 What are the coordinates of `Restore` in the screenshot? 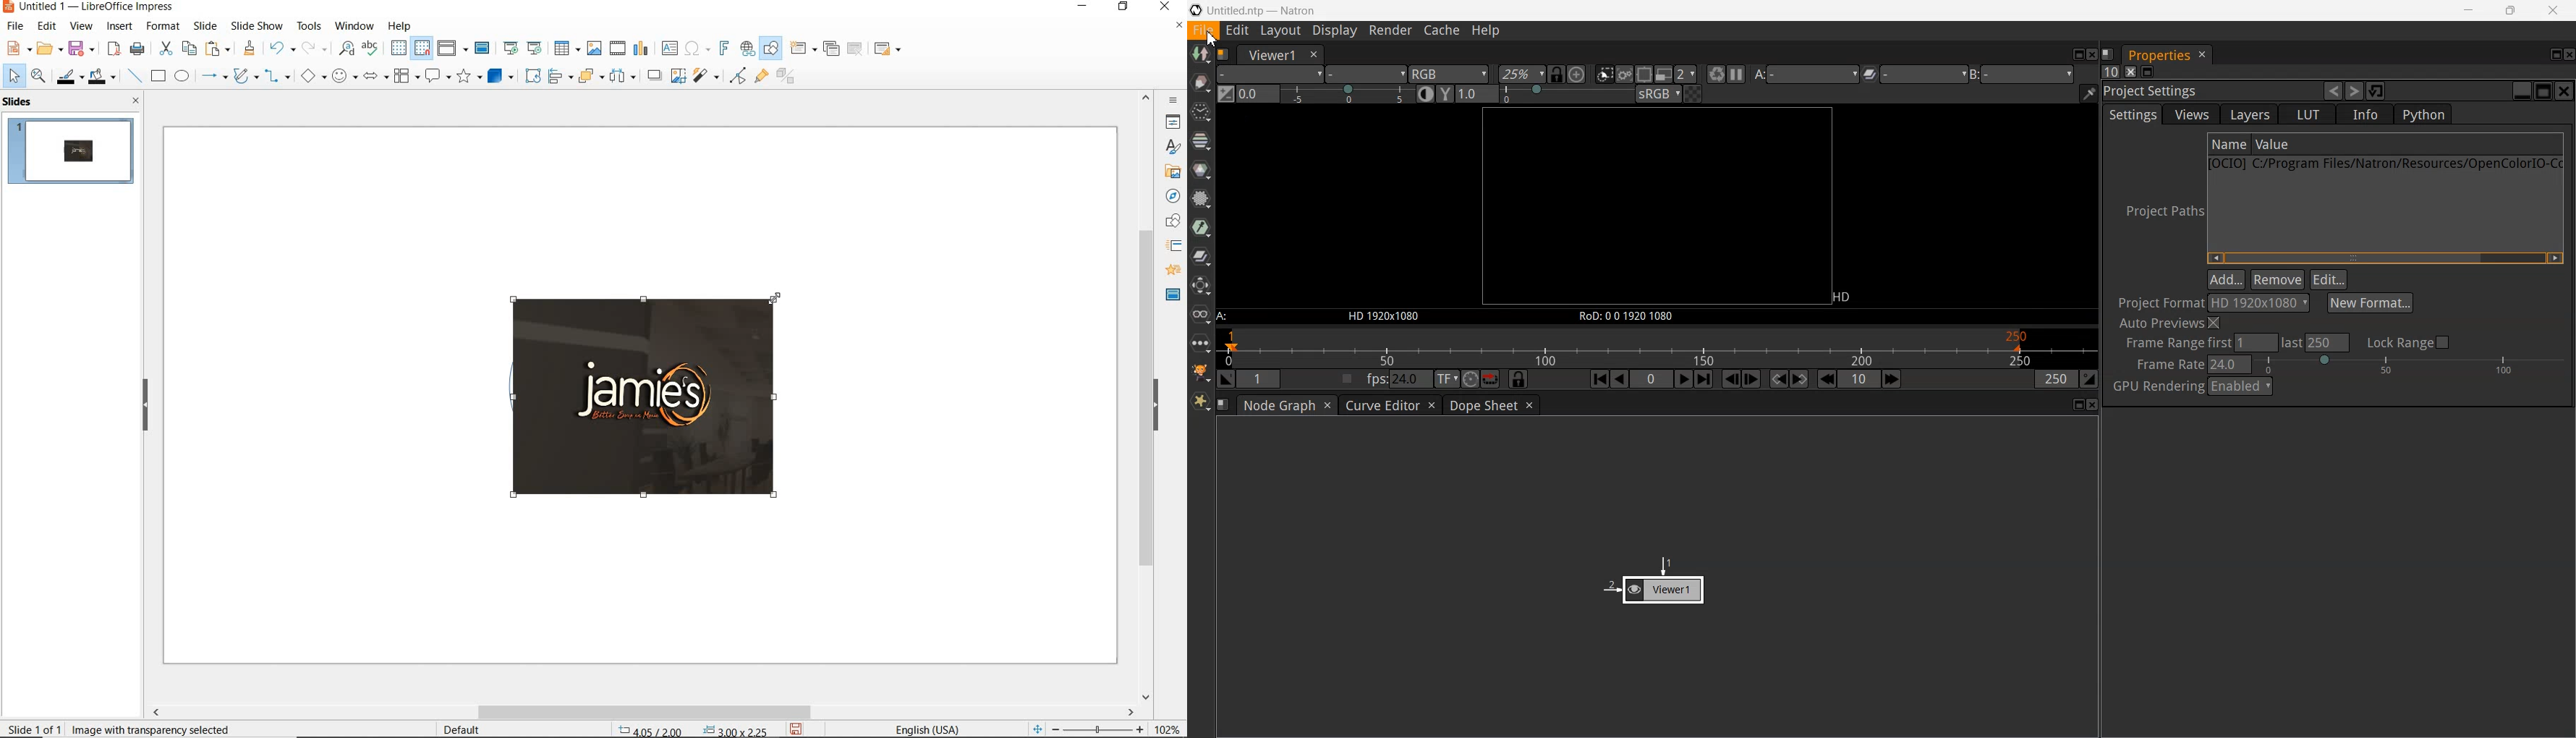 It's located at (2377, 90).